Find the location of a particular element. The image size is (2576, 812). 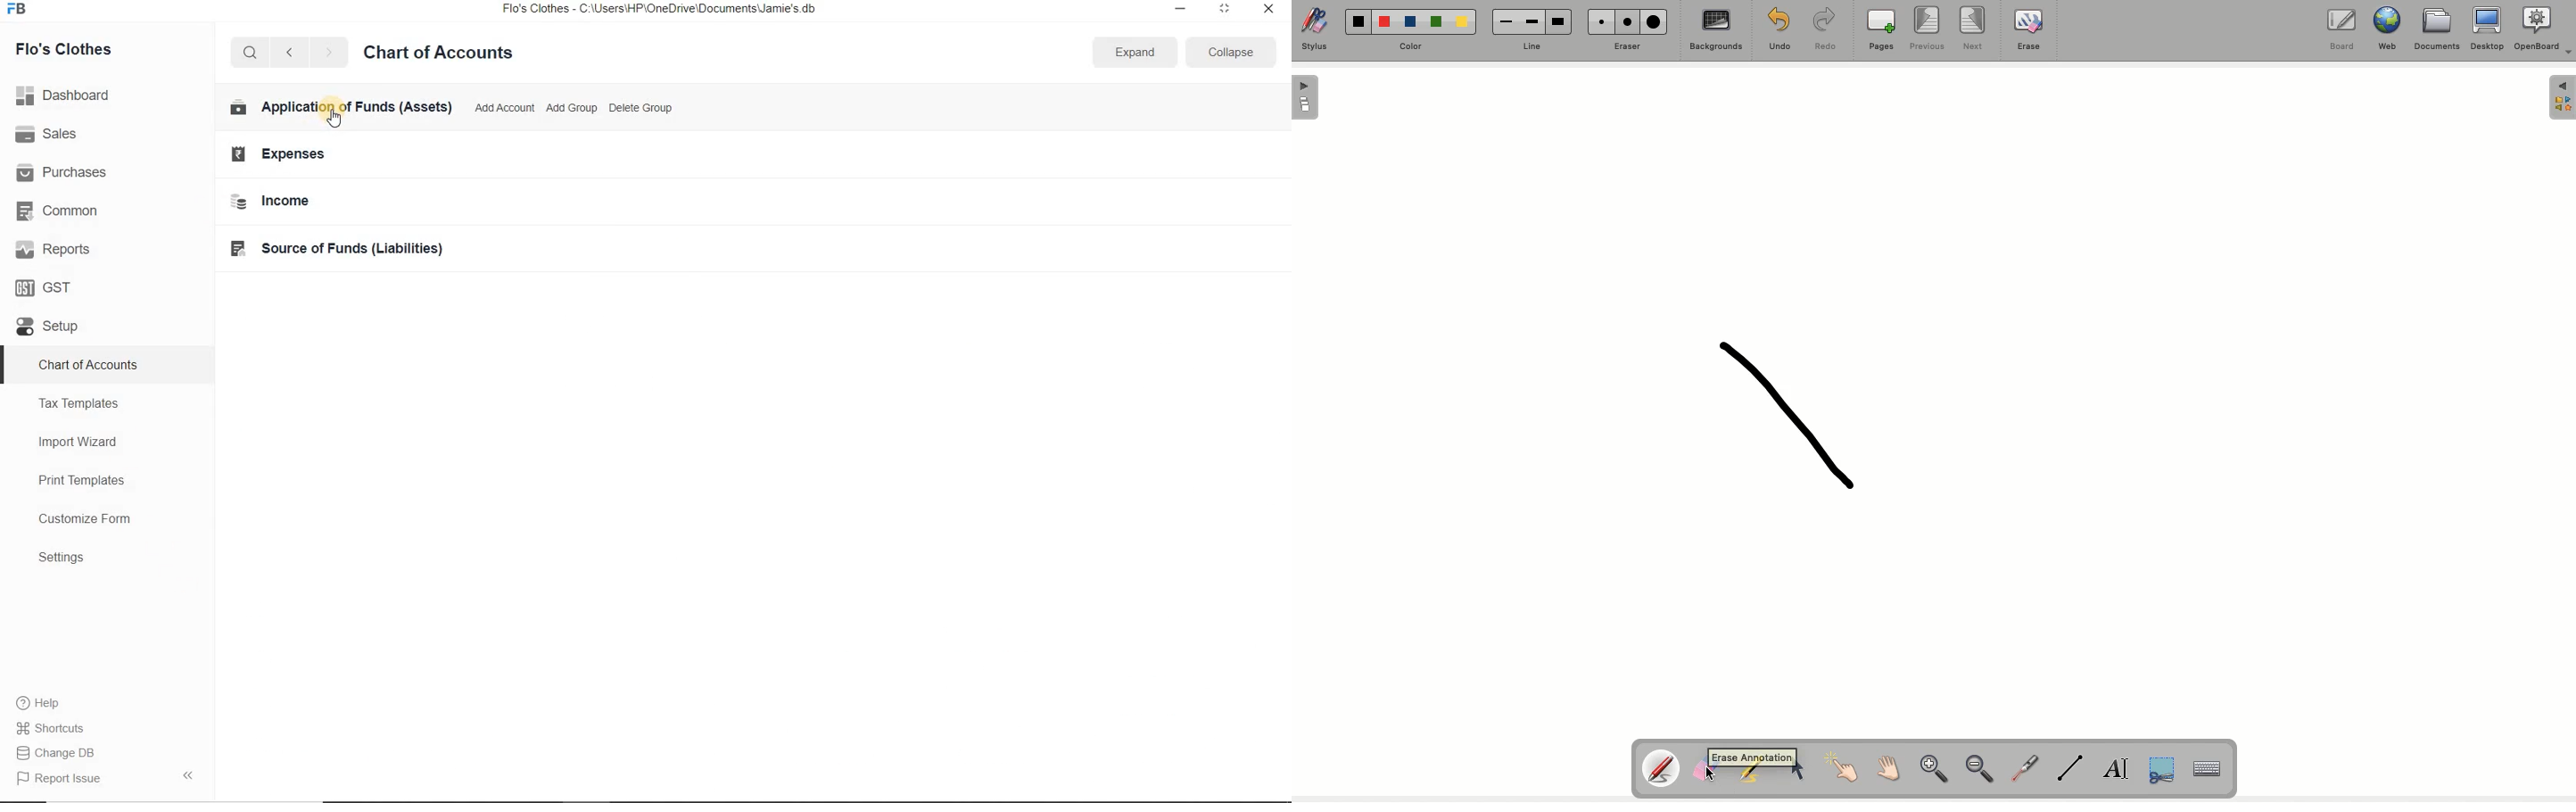

Application of Funds (Assets) is located at coordinates (344, 108).